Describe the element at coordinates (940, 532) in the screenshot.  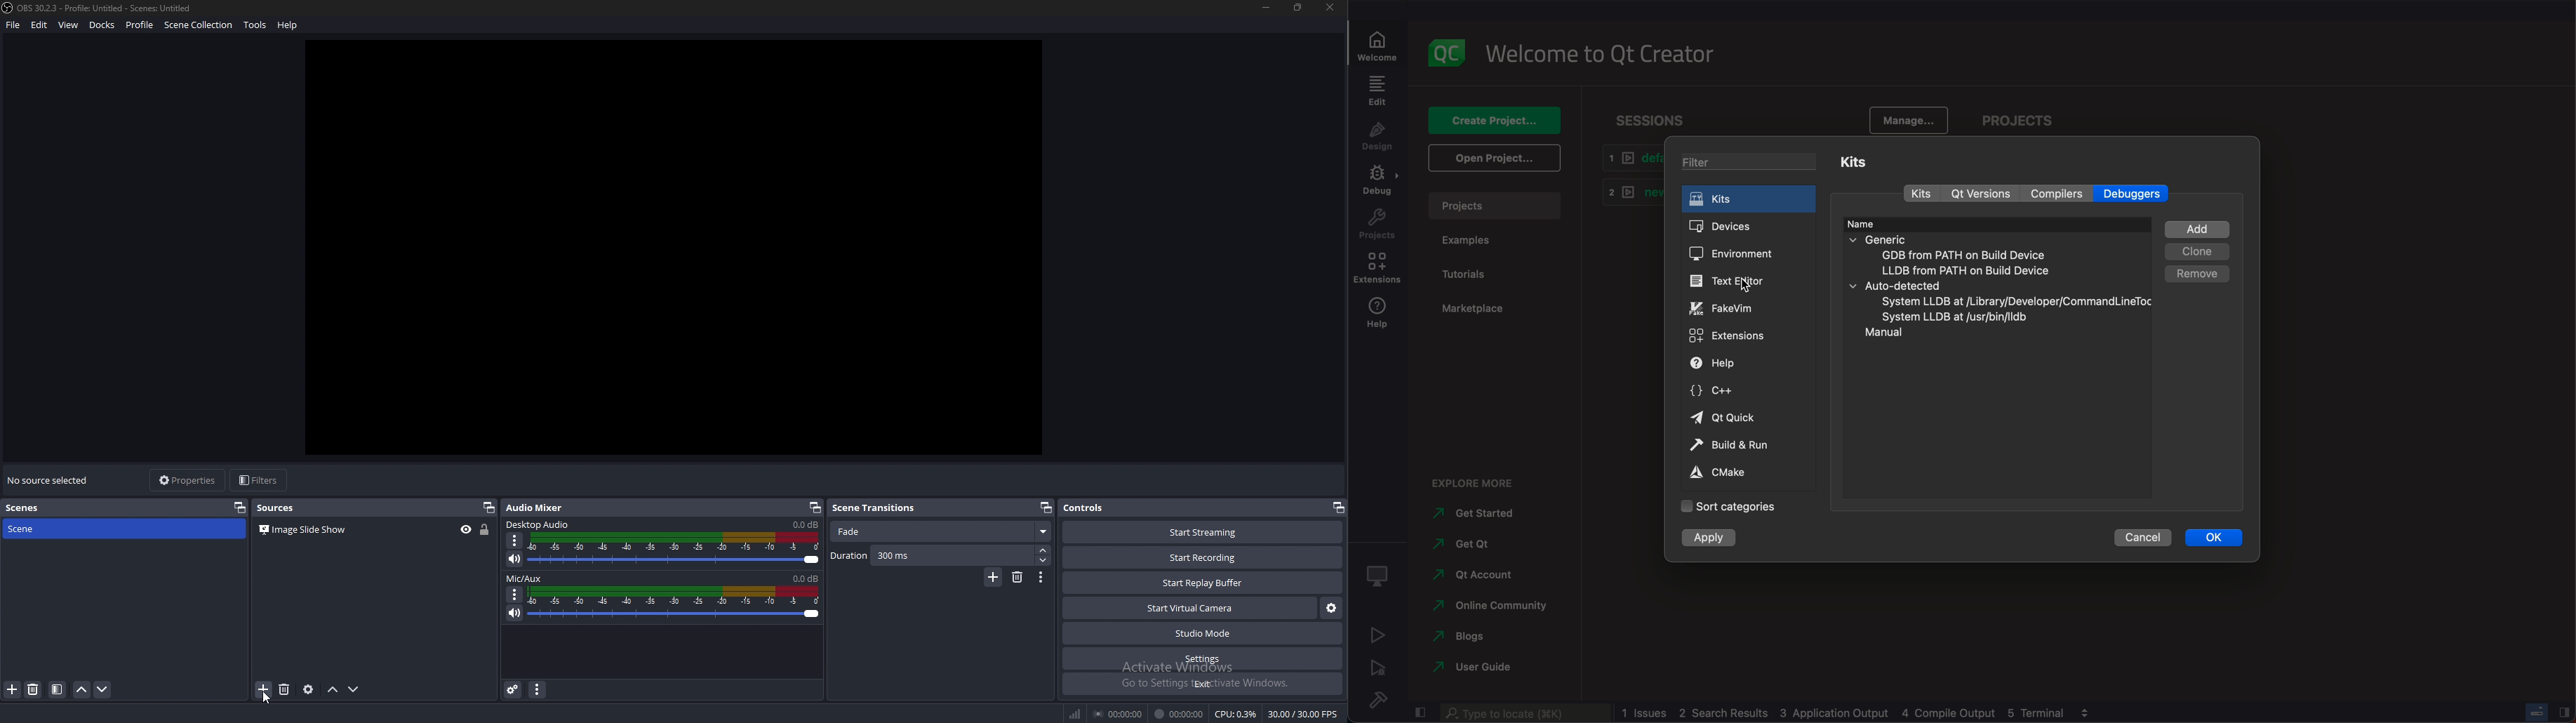
I see `fade` at that location.